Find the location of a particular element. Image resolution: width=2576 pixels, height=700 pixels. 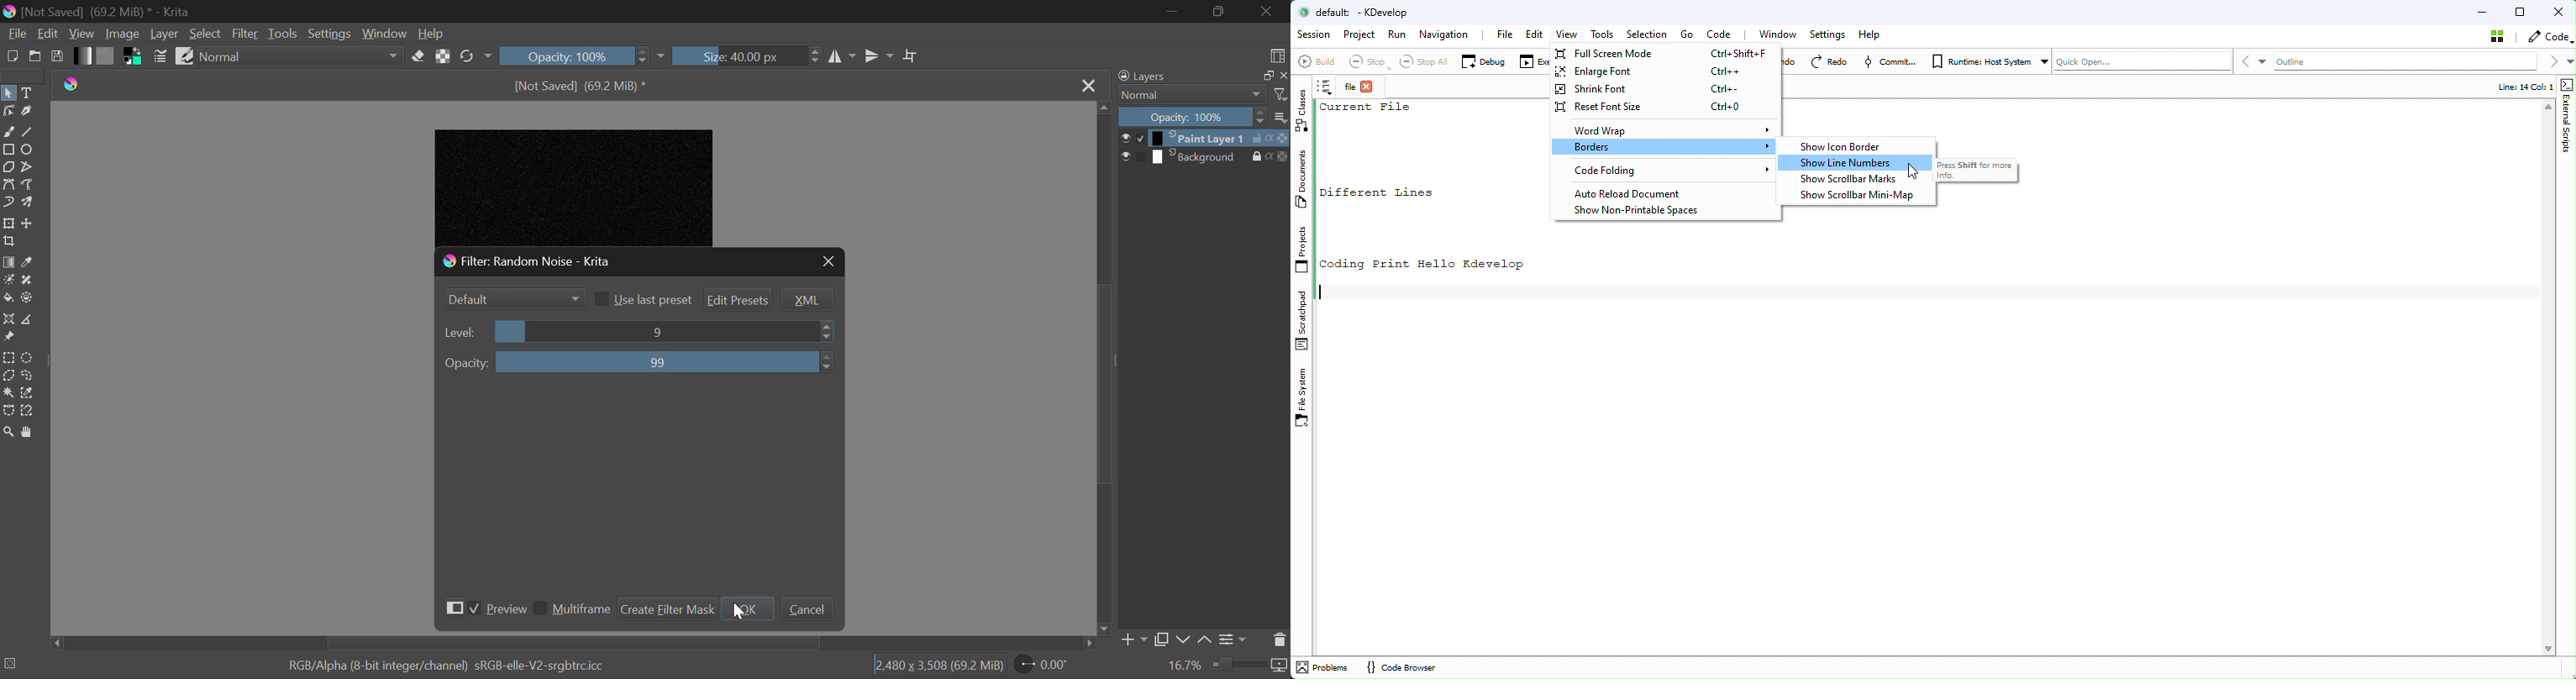

[not saved] (69.2 mib)* - krita is located at coordinates (101, 11).